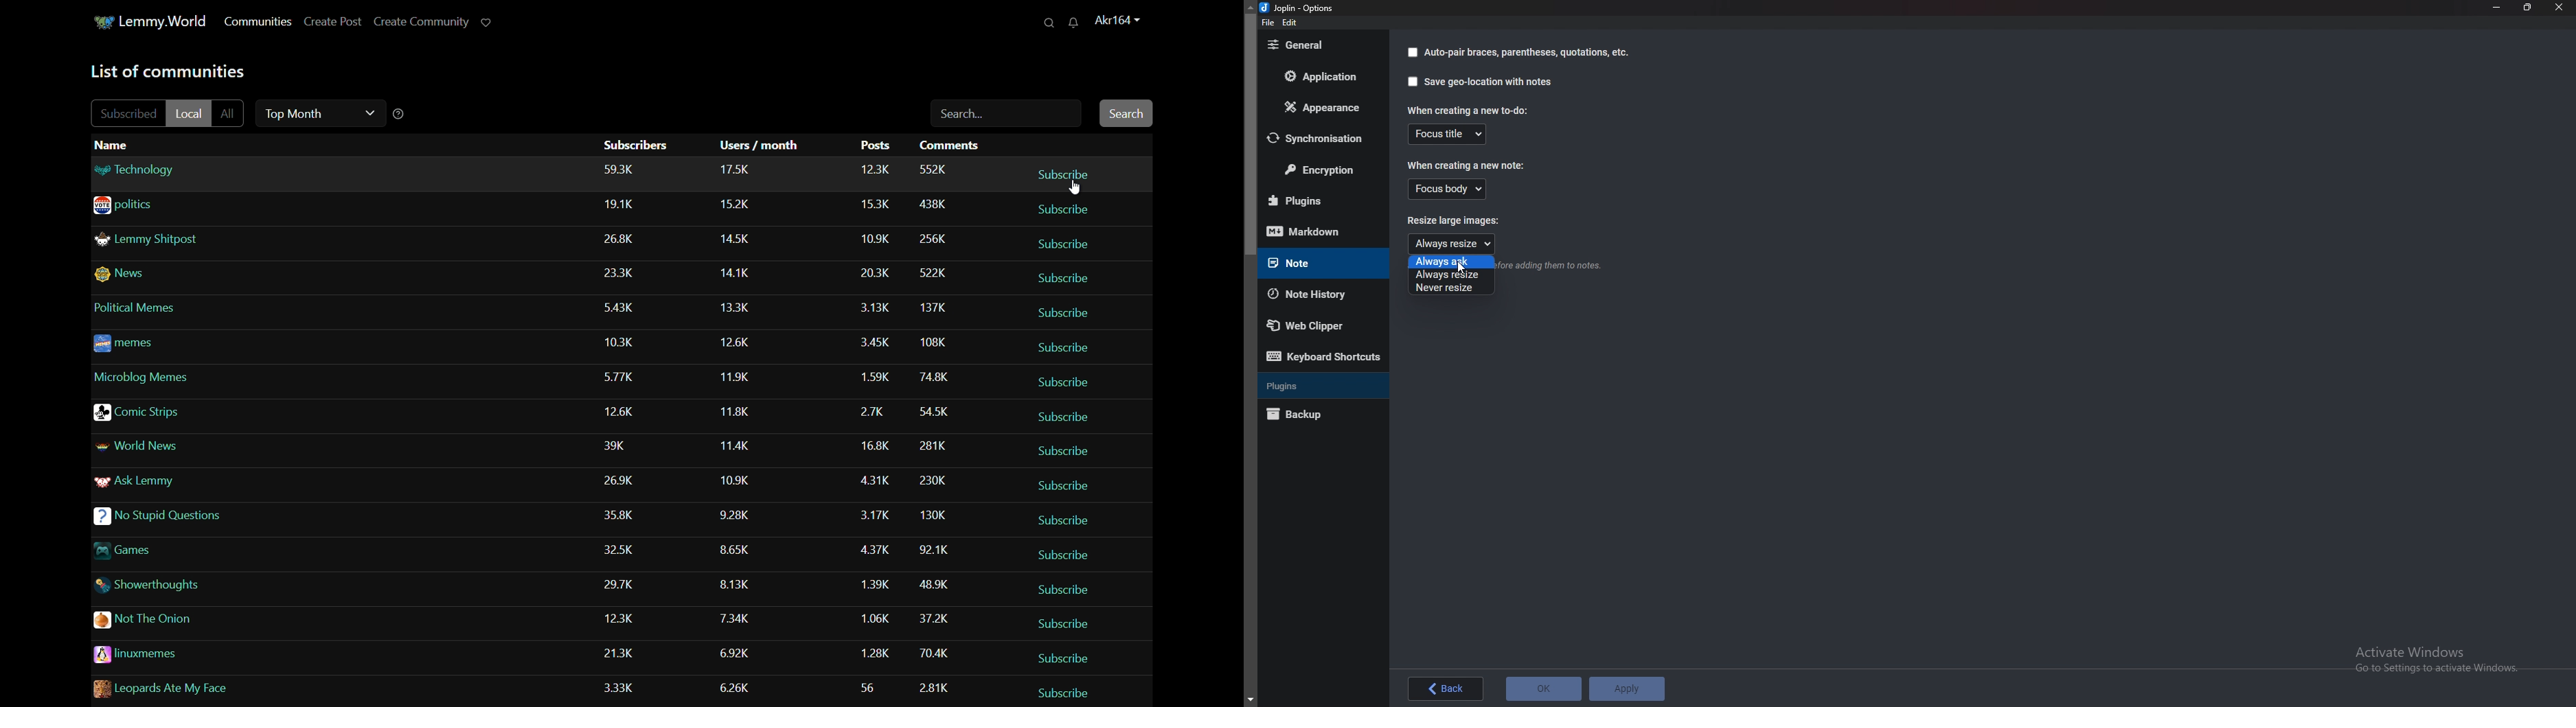  I want to click on close, so click(2558, 7).